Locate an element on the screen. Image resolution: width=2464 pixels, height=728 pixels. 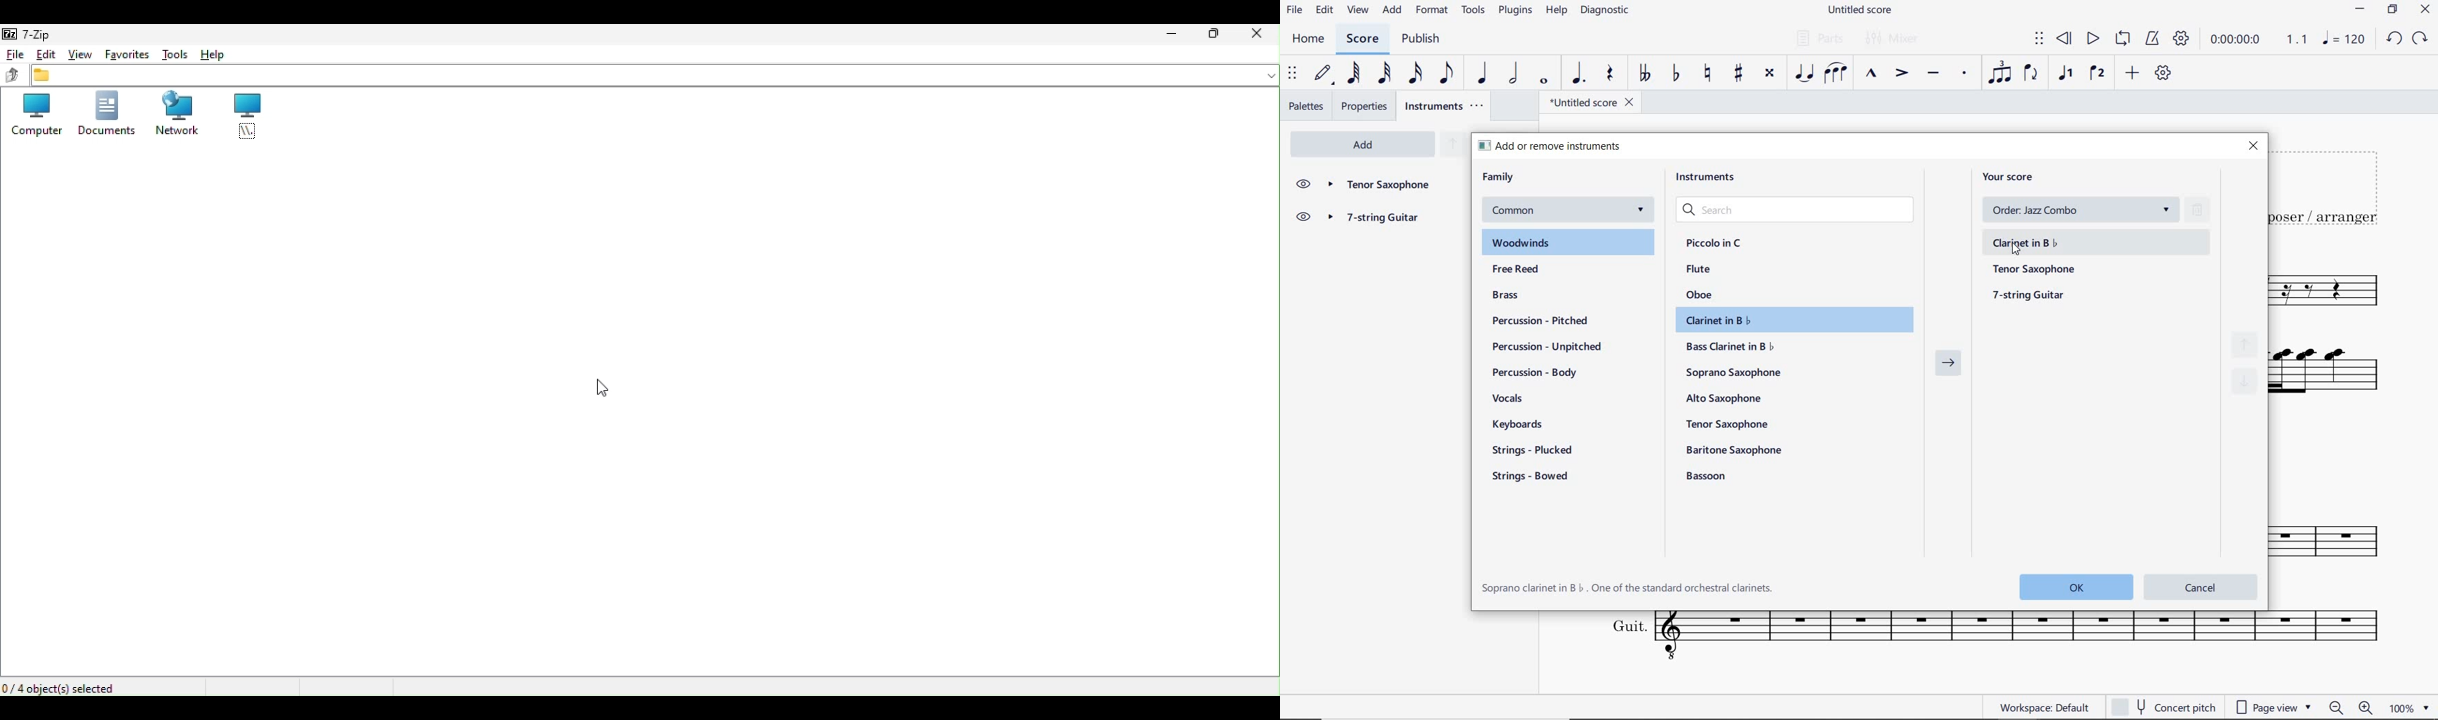
STACCATO is located at coordinates (1964, 74).